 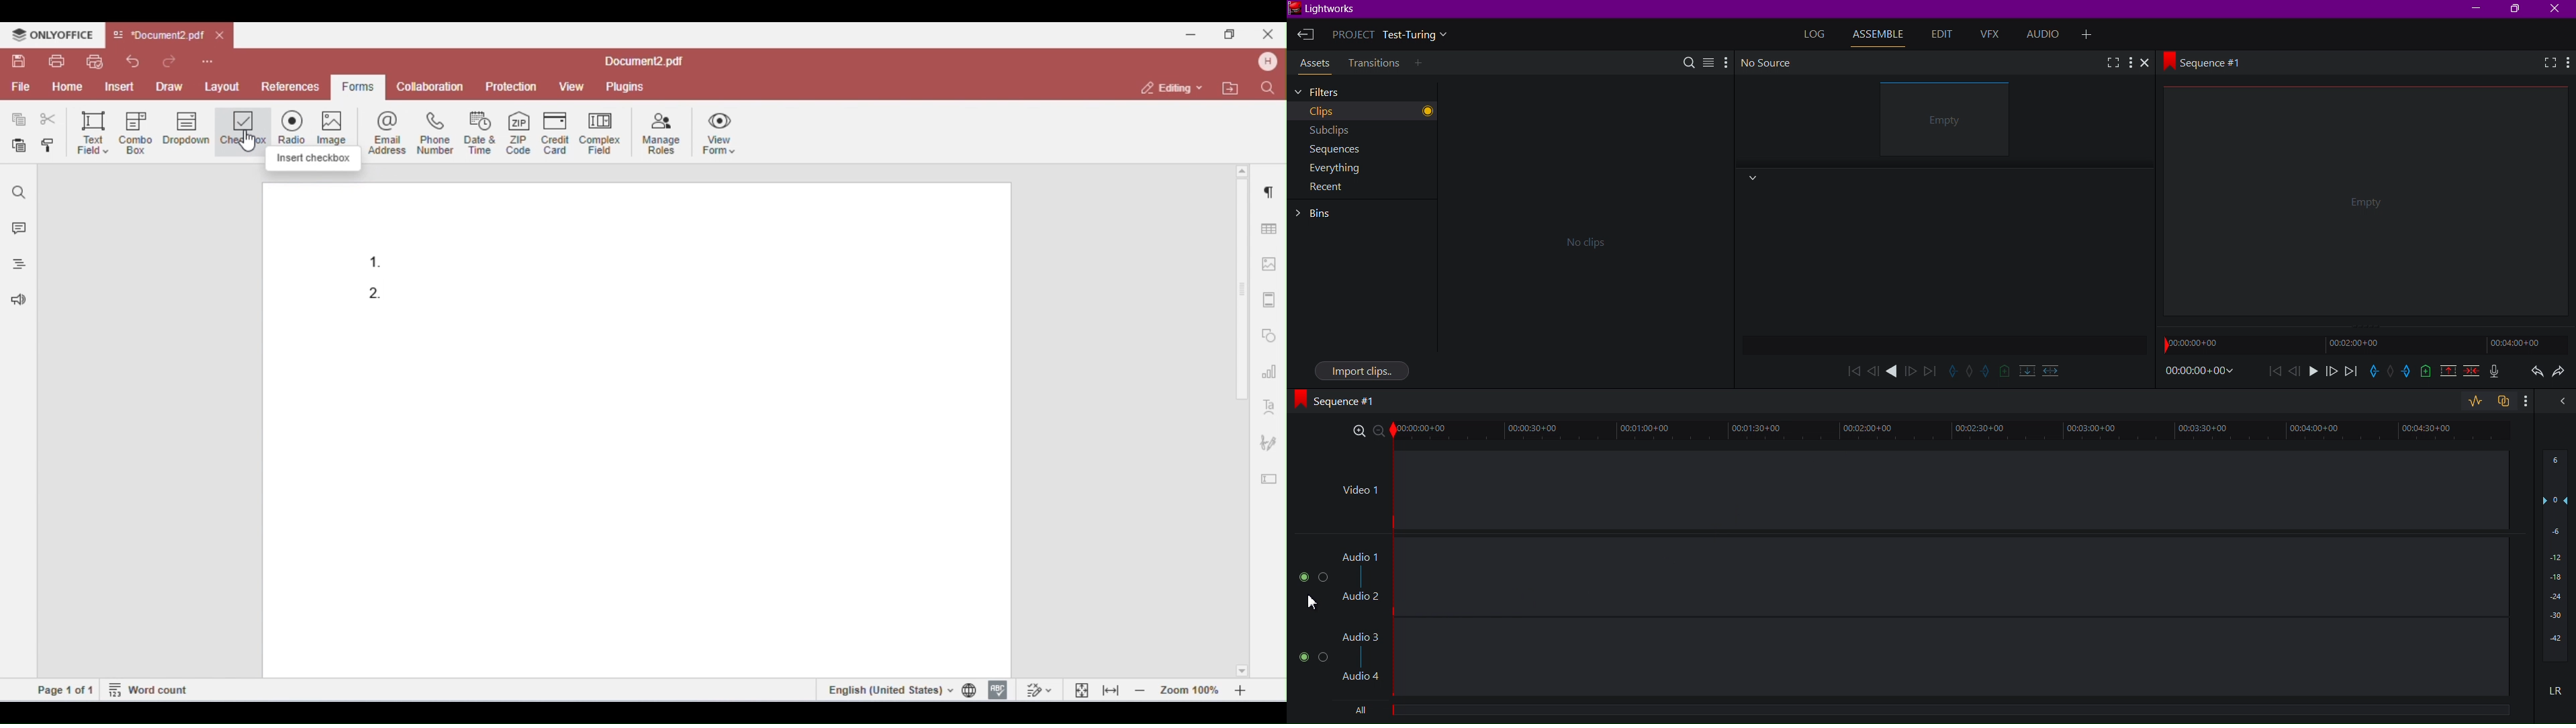 I want to click on Close, so click(x=2557, y=9).